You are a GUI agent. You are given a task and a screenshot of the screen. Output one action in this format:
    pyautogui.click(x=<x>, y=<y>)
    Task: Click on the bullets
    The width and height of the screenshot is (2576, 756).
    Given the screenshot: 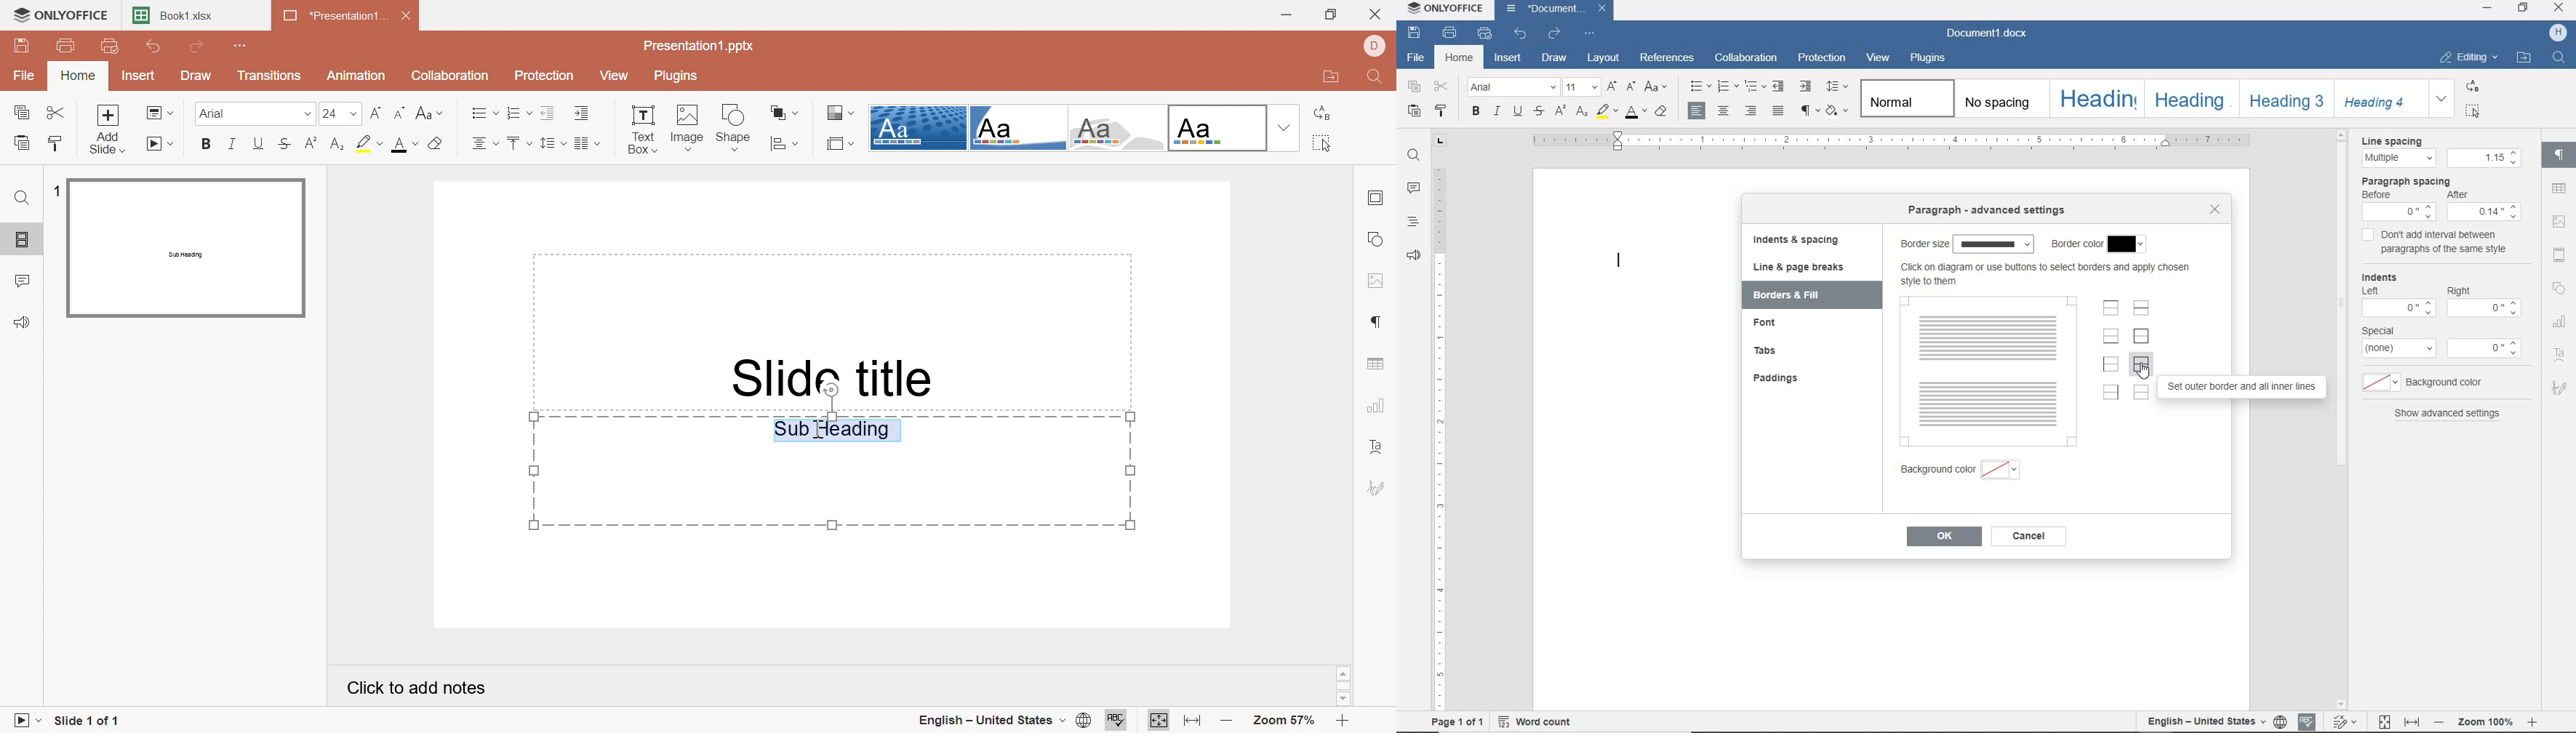 What is the action you would take?
    pyautogui.click(x=1701, y=88)
    